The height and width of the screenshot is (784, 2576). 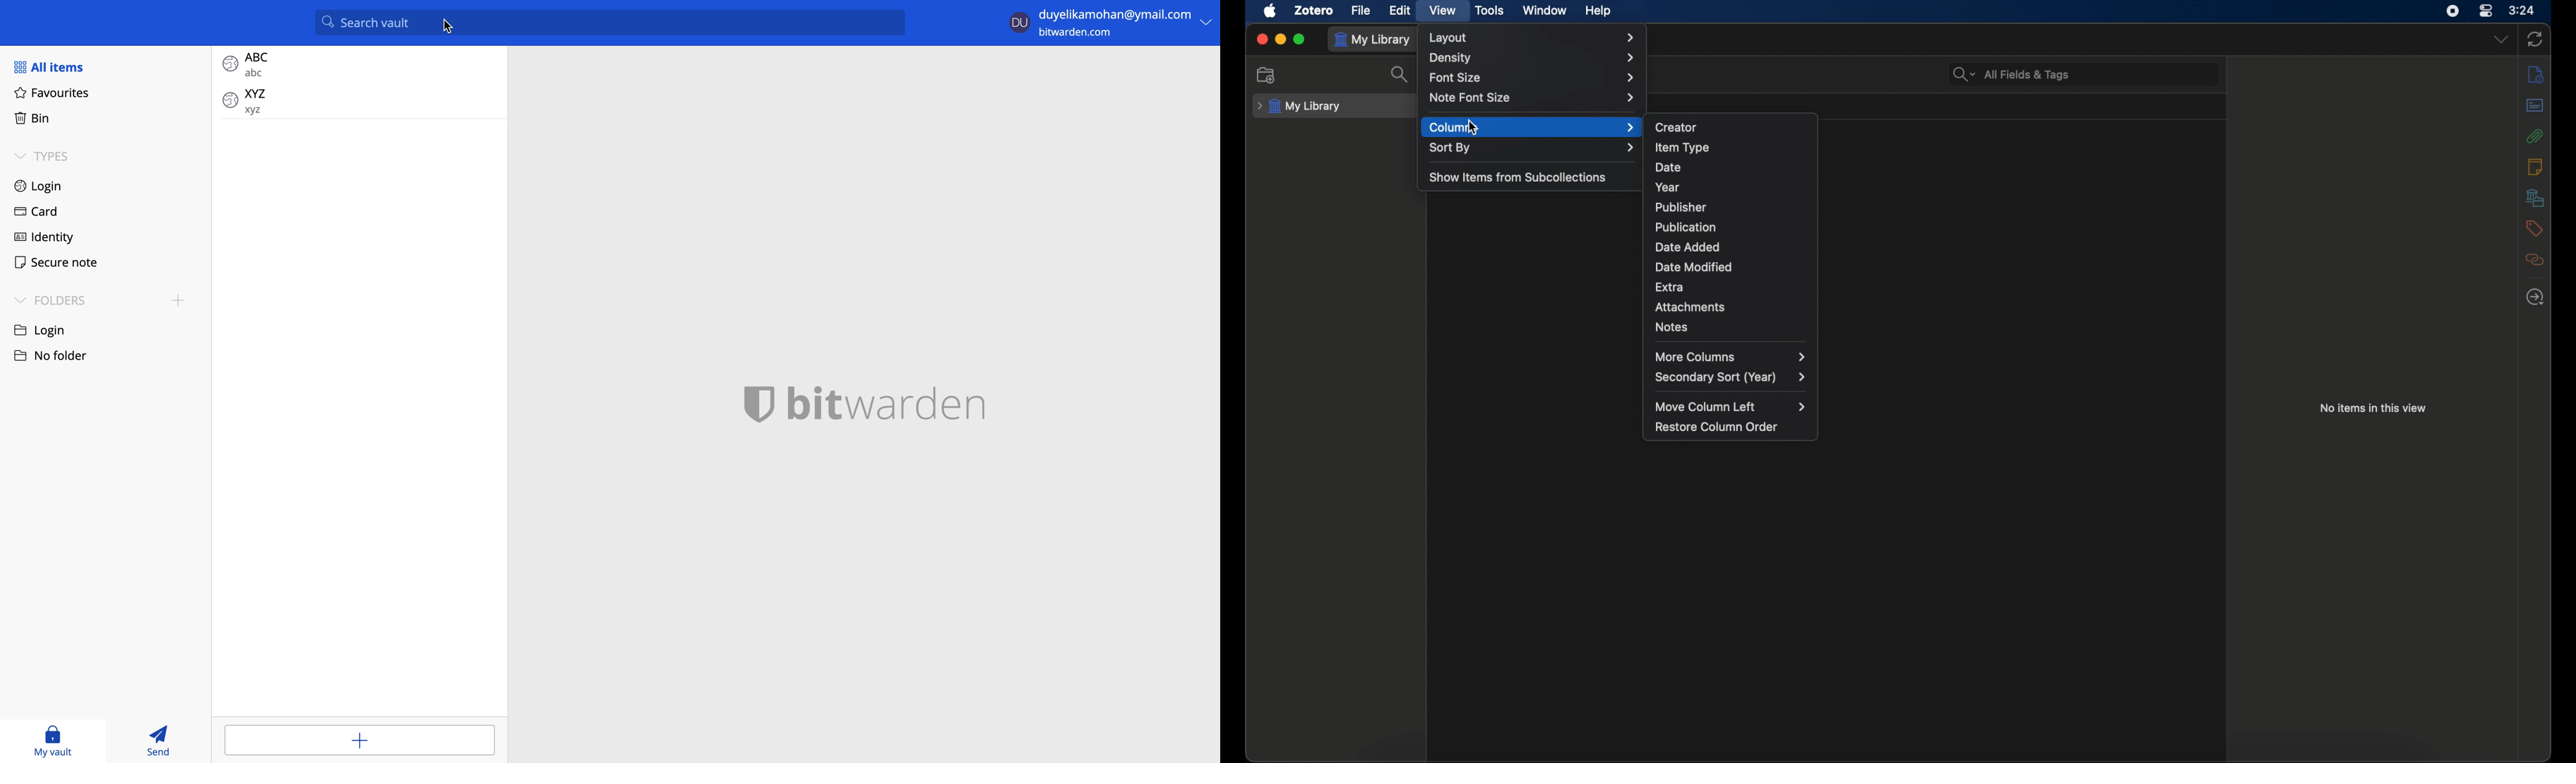 I want to click on all fields & tags, so click(x=2012, y=74).